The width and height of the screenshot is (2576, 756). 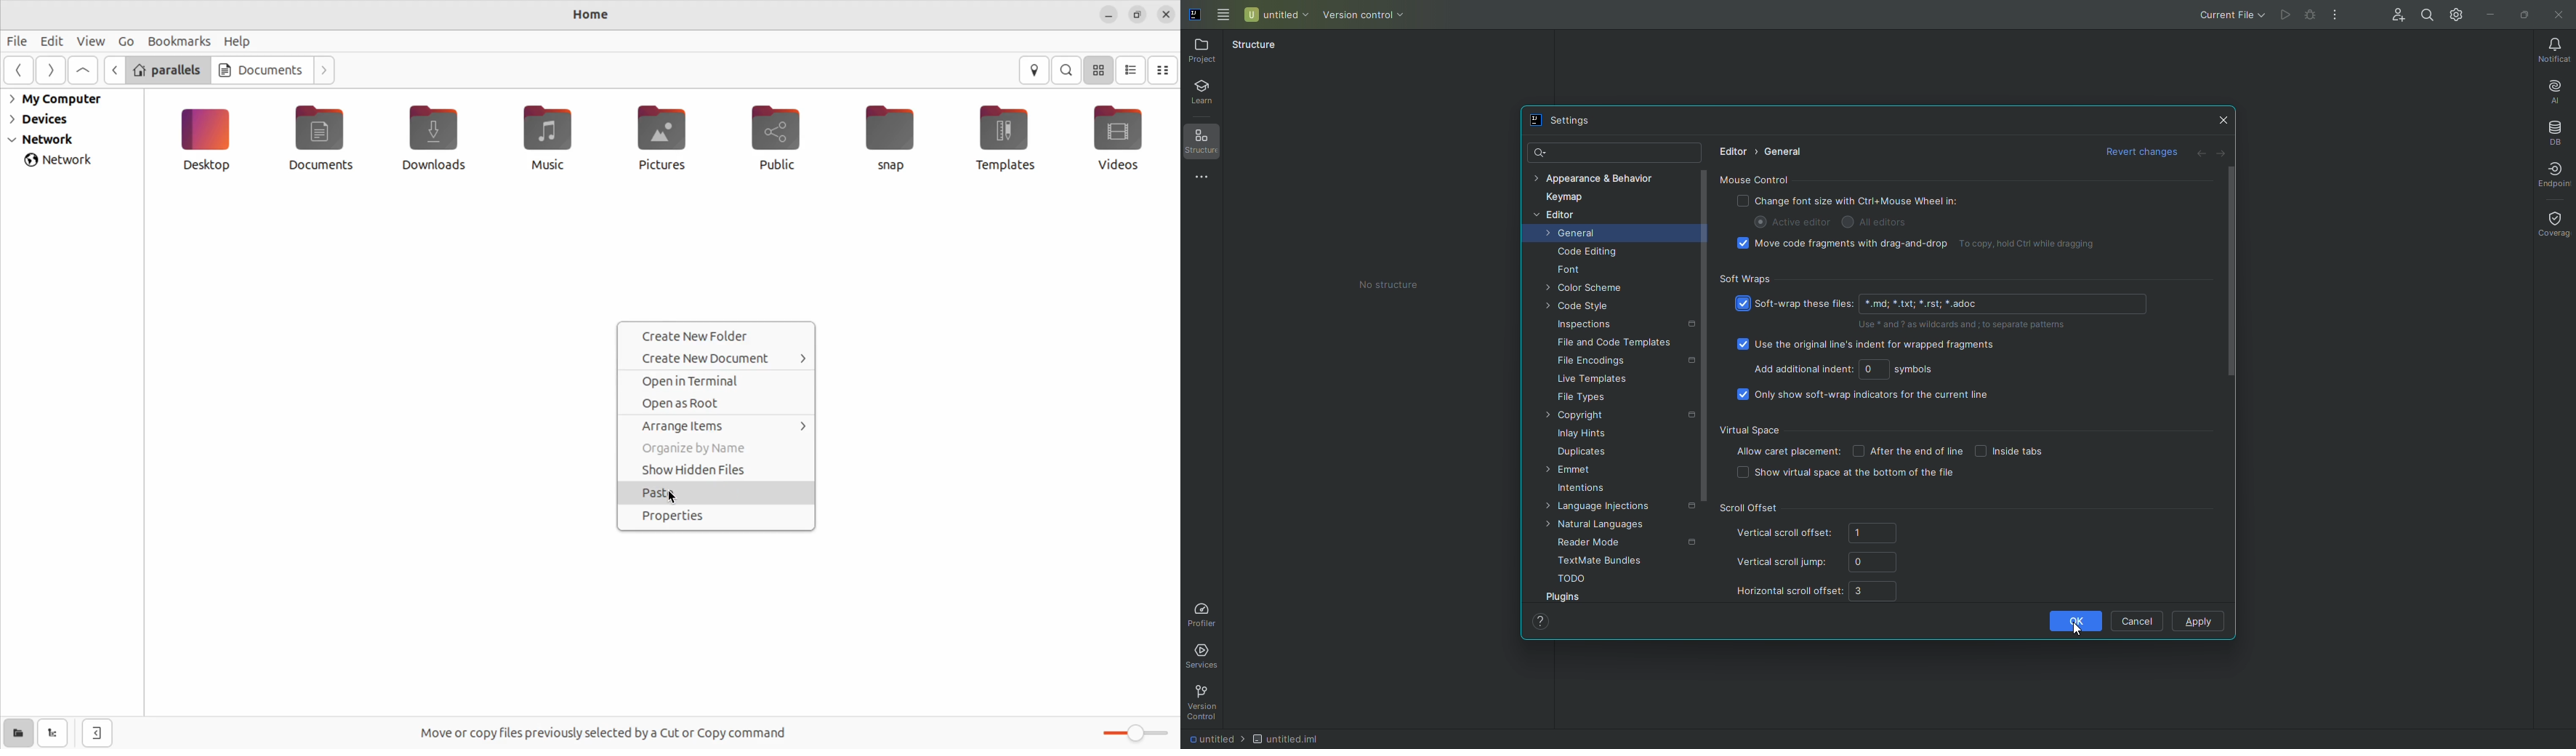 What do you see at coordinates (1594, 542) in the screenshot?
I see `Reader Mode` at bounding box center [1594, 542].